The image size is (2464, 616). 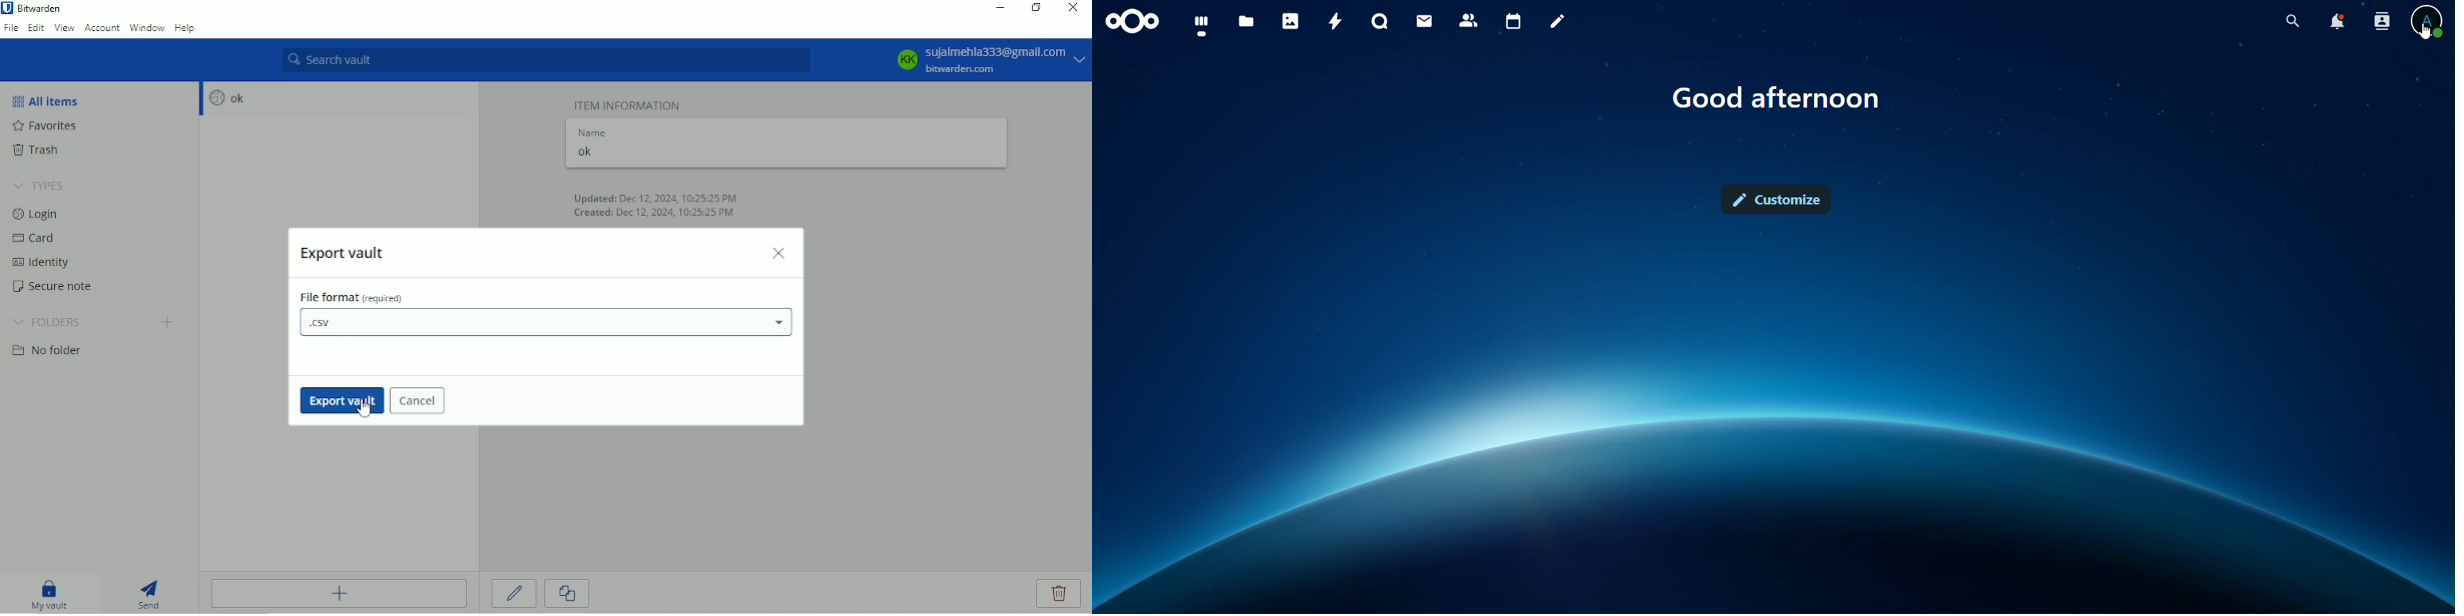 I want to click on View, so click(x=64, y=27).